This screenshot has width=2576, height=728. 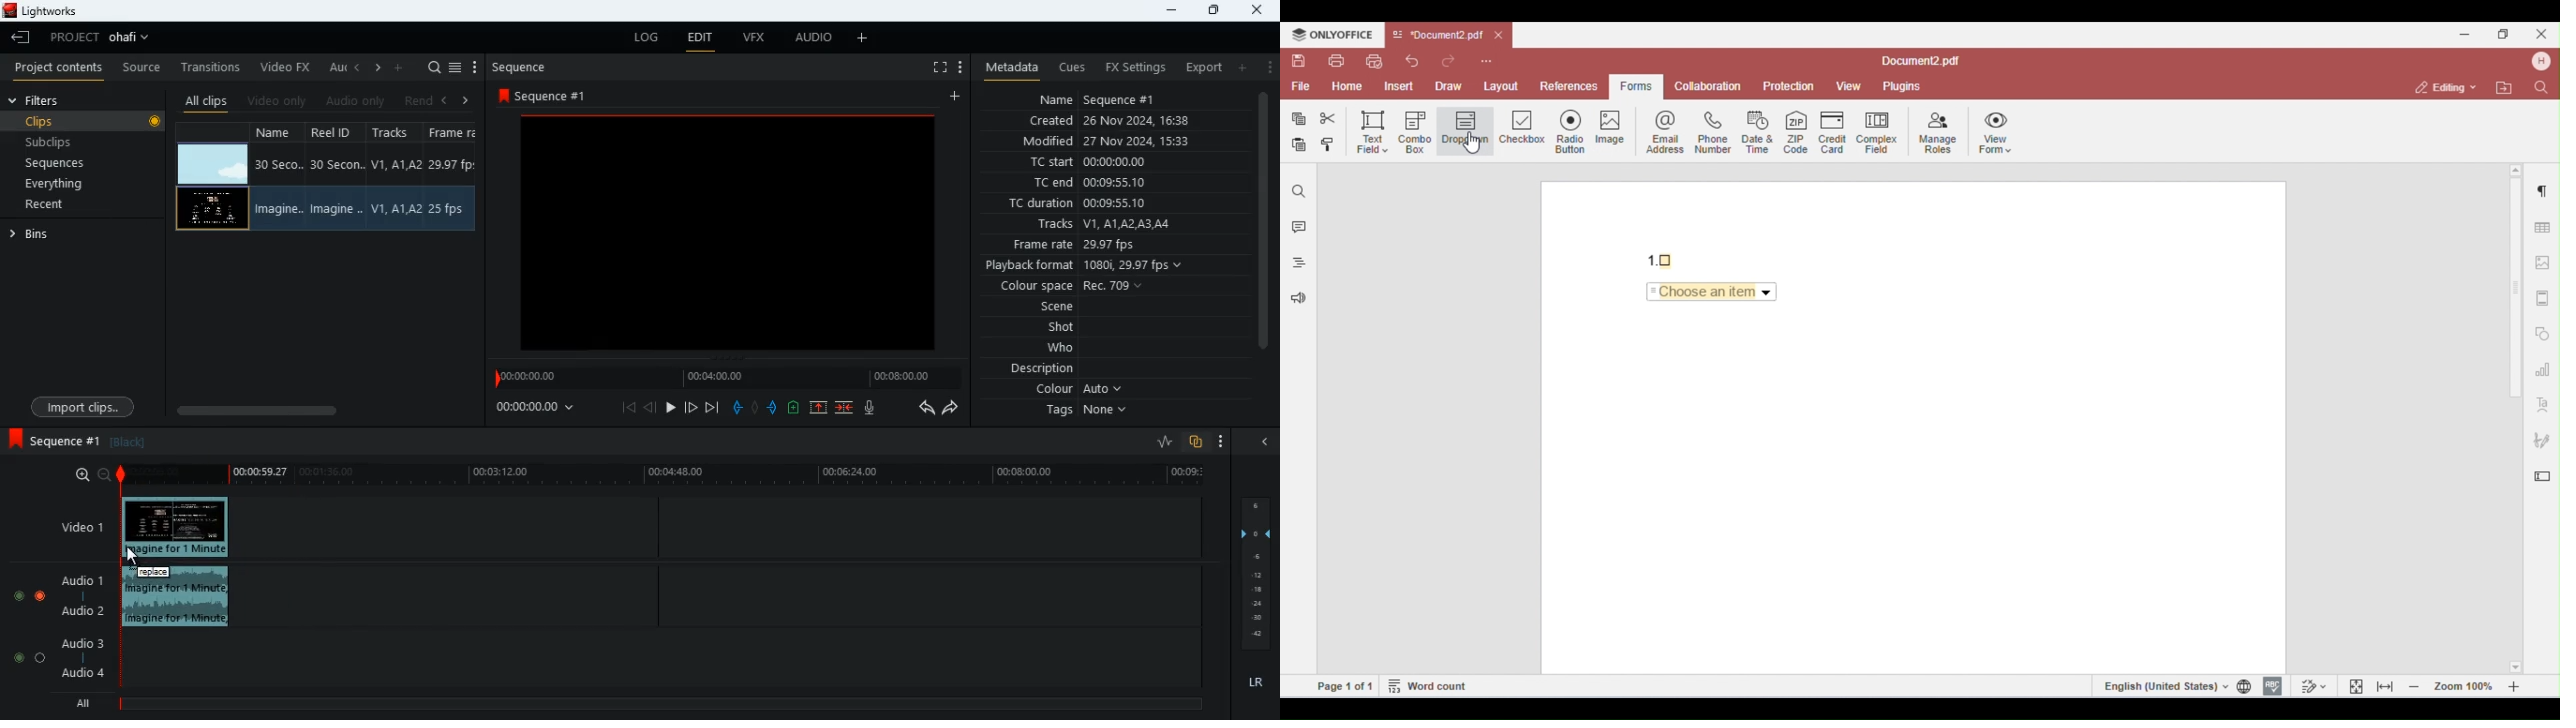 What do you see at coordinates (672, 406) in the screenshot?
I see `play` at bounding box center [672, 406].